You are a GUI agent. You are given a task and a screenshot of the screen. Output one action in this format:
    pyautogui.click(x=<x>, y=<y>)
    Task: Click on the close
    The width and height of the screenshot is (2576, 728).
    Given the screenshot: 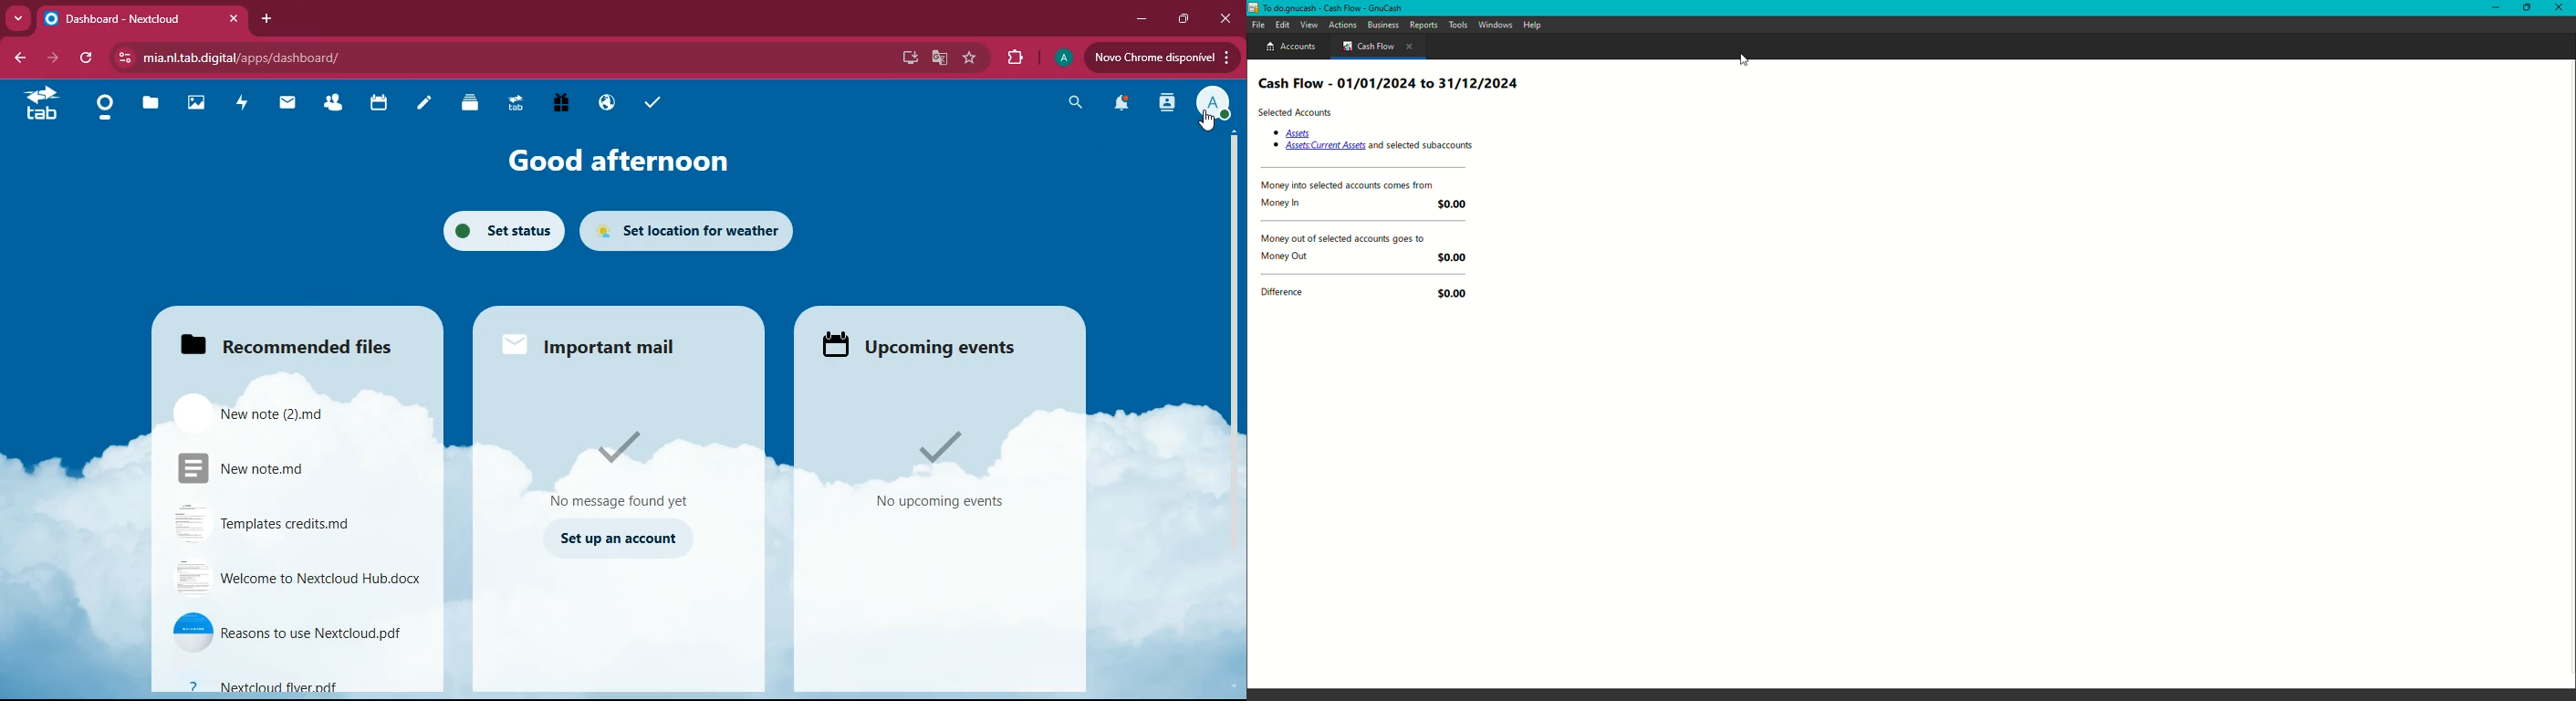 What is the action you would take?
    pyautogui.click(x=1226, y=19)
    